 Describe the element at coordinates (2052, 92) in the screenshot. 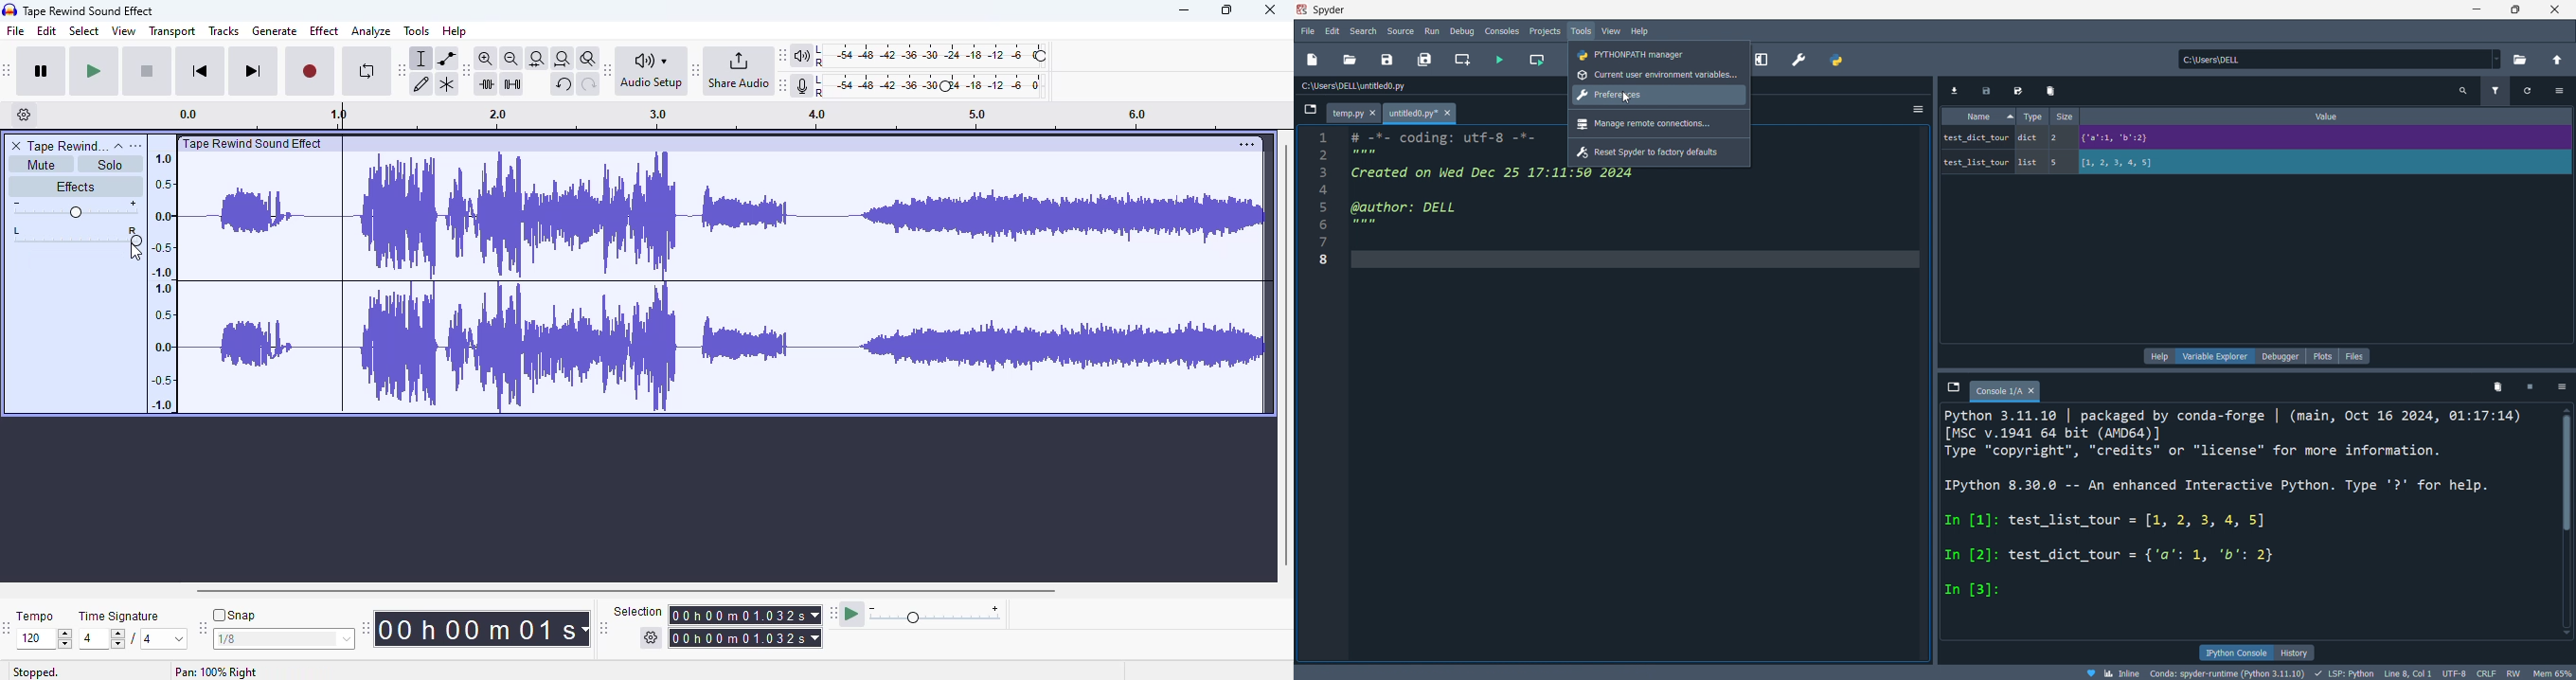

I see `delete variables` at that location.